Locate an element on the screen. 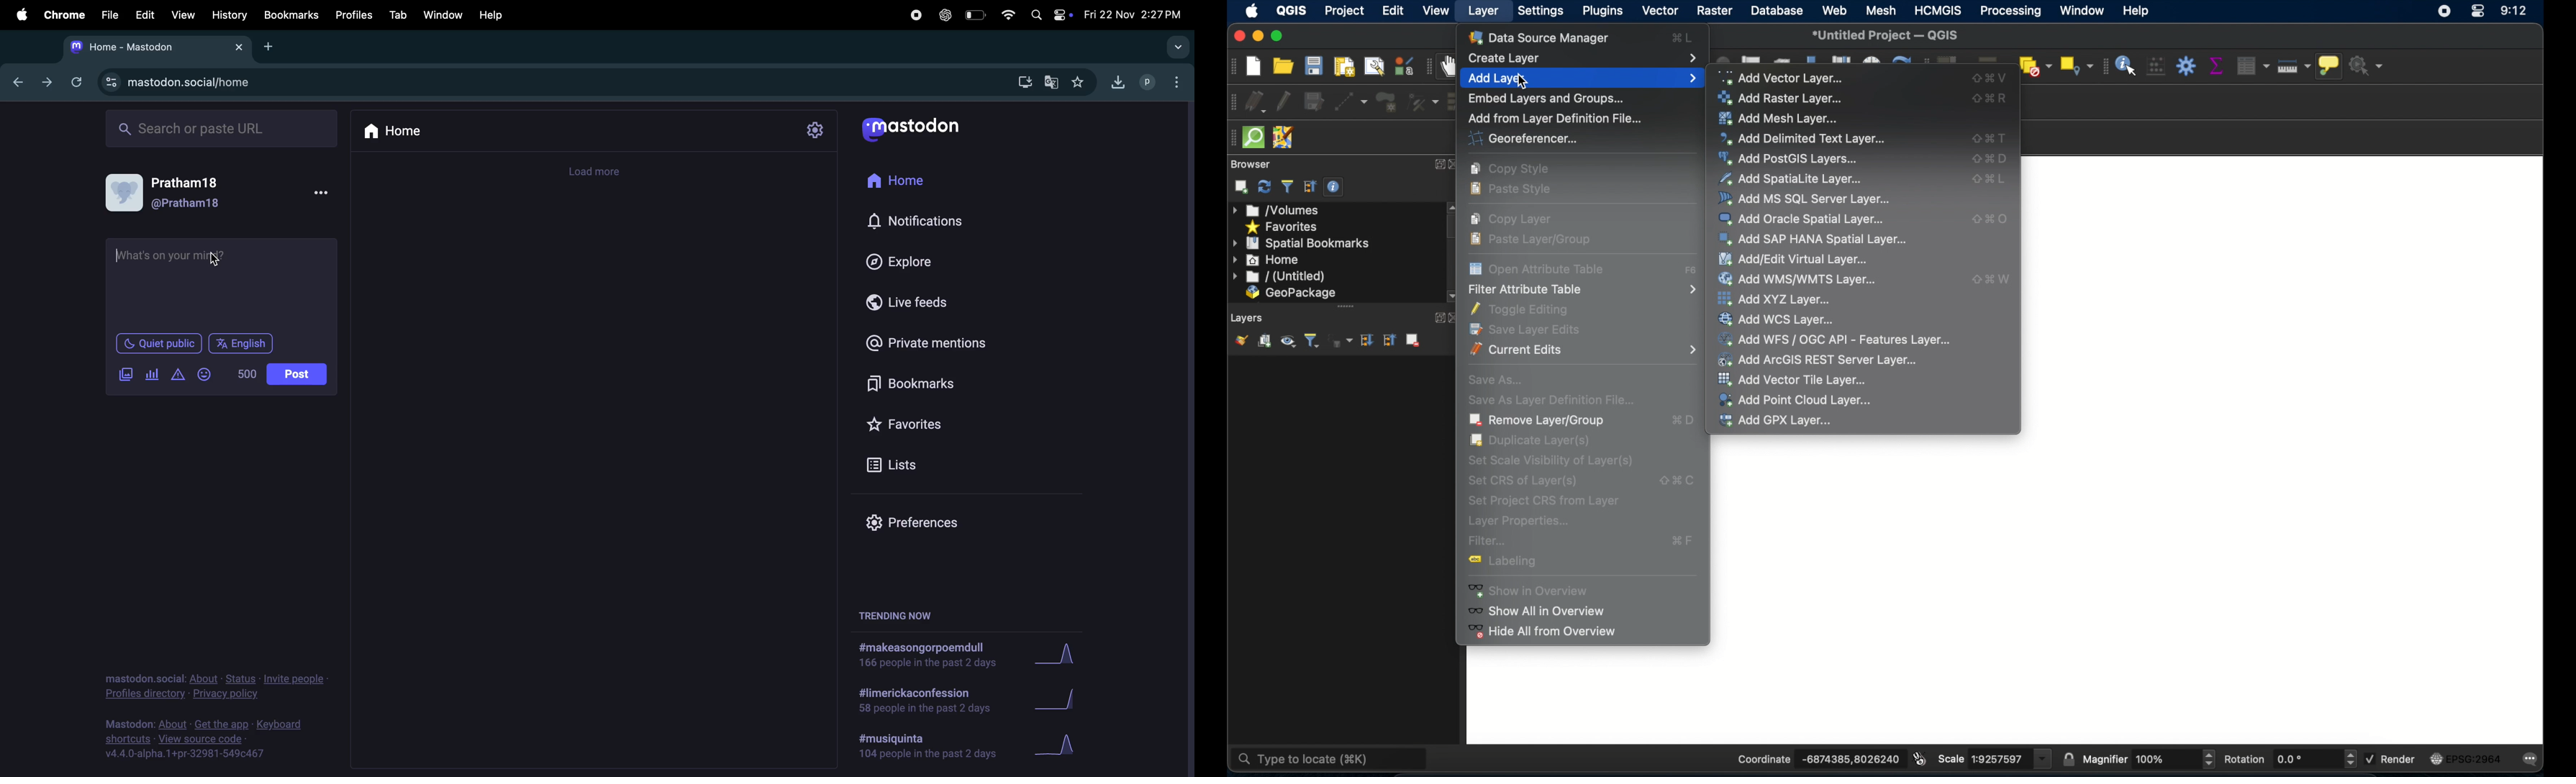  forward is located at coordinates (45, 82).